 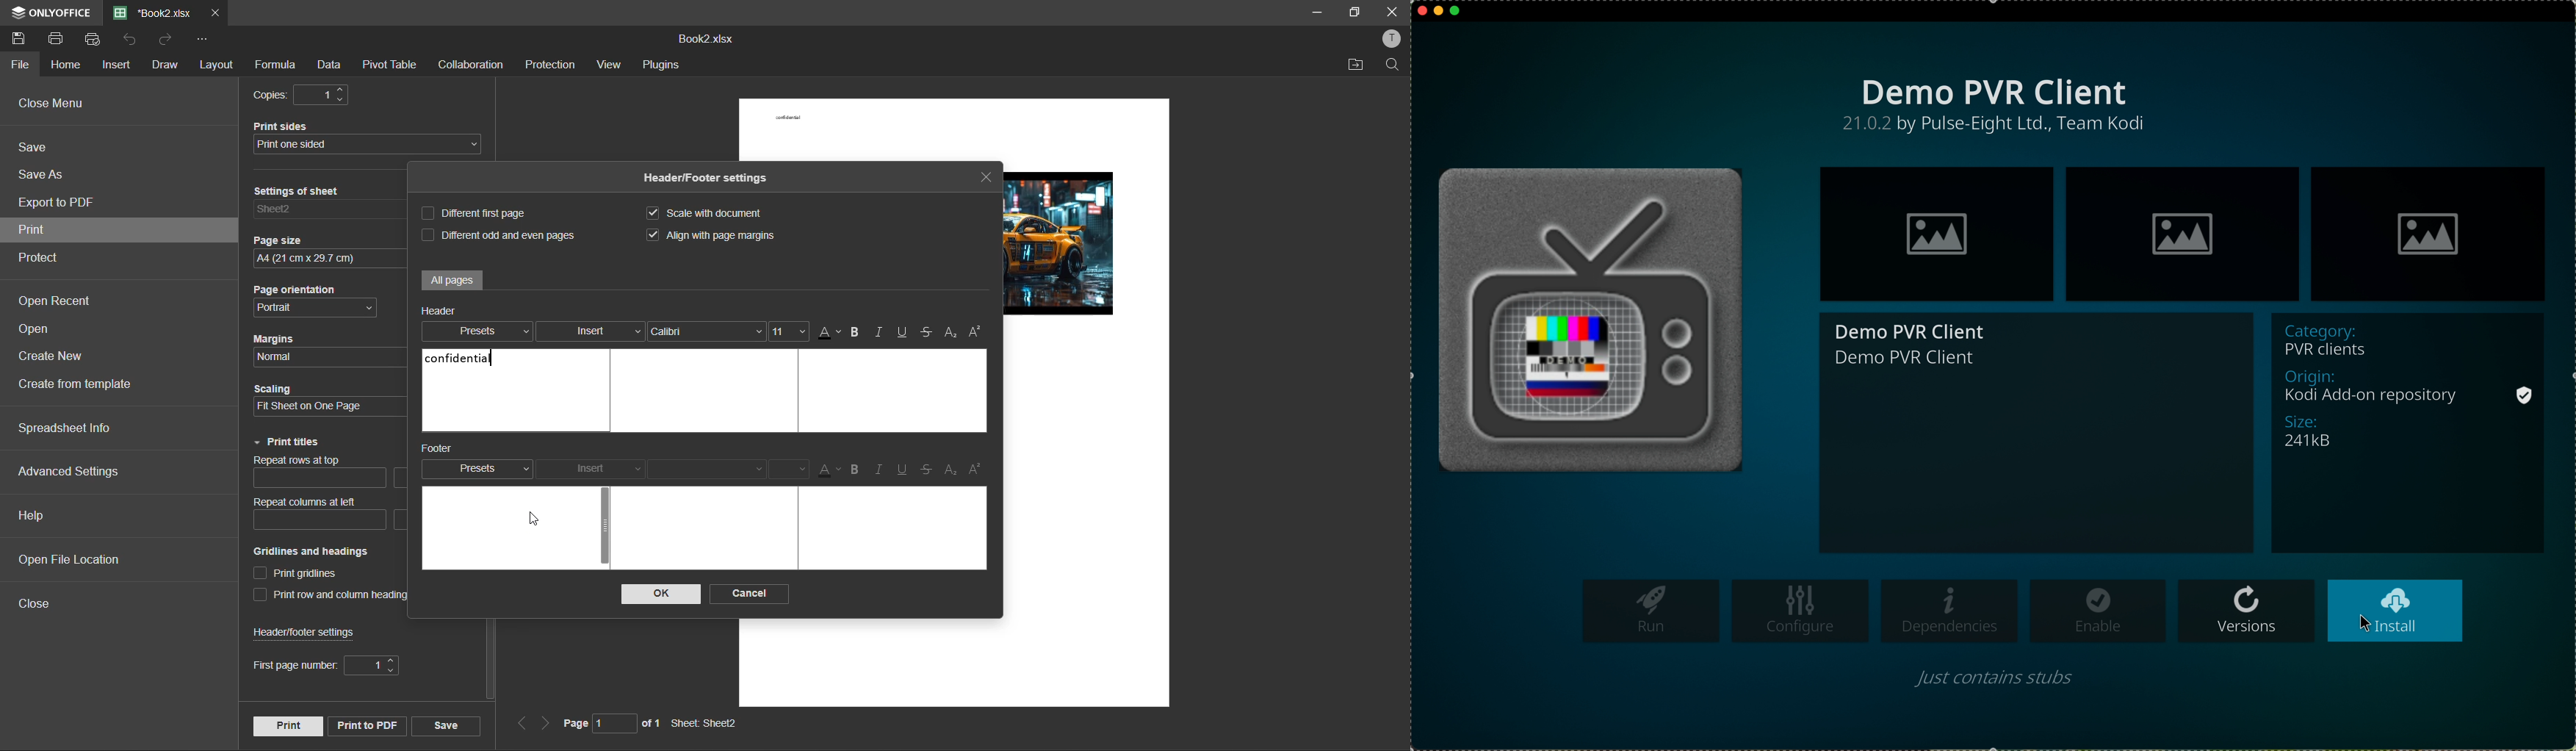 I want to click on cursor, so click(x=538, y=522).